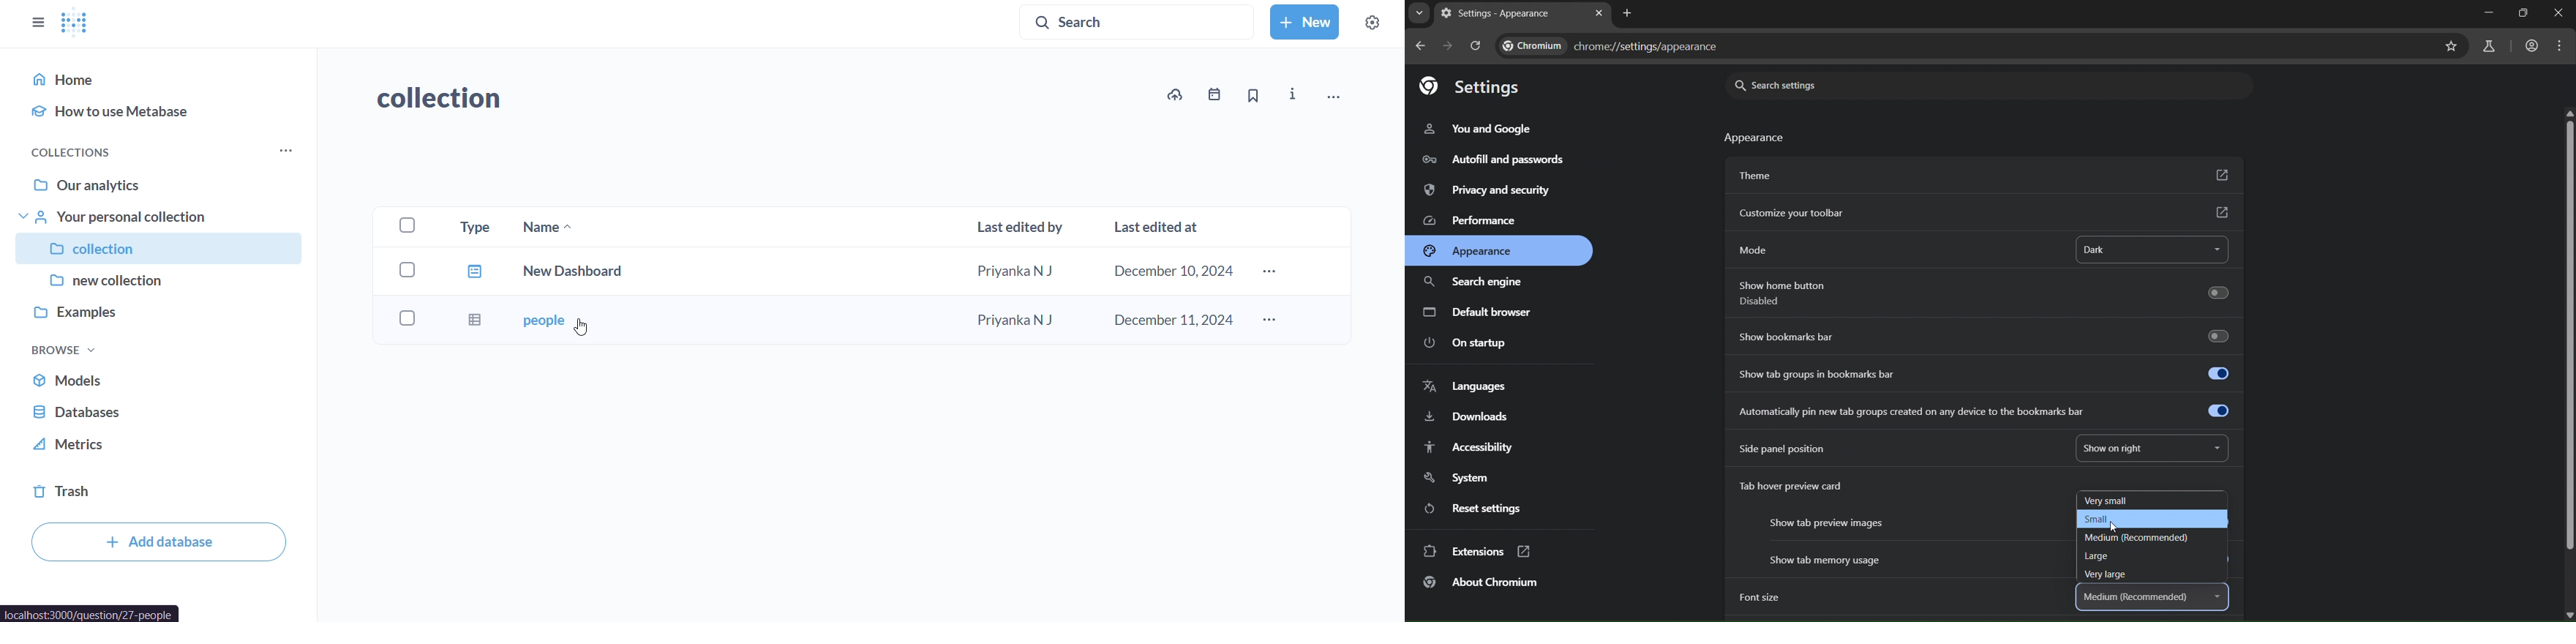 The height and width of the screenshot is (644, 2576). What do you see at coordinates (1983, 412) in the screenshot?
I see `automatically pin new tab created on any device to the bookmarks bar` at bounding box center [1983, 412].